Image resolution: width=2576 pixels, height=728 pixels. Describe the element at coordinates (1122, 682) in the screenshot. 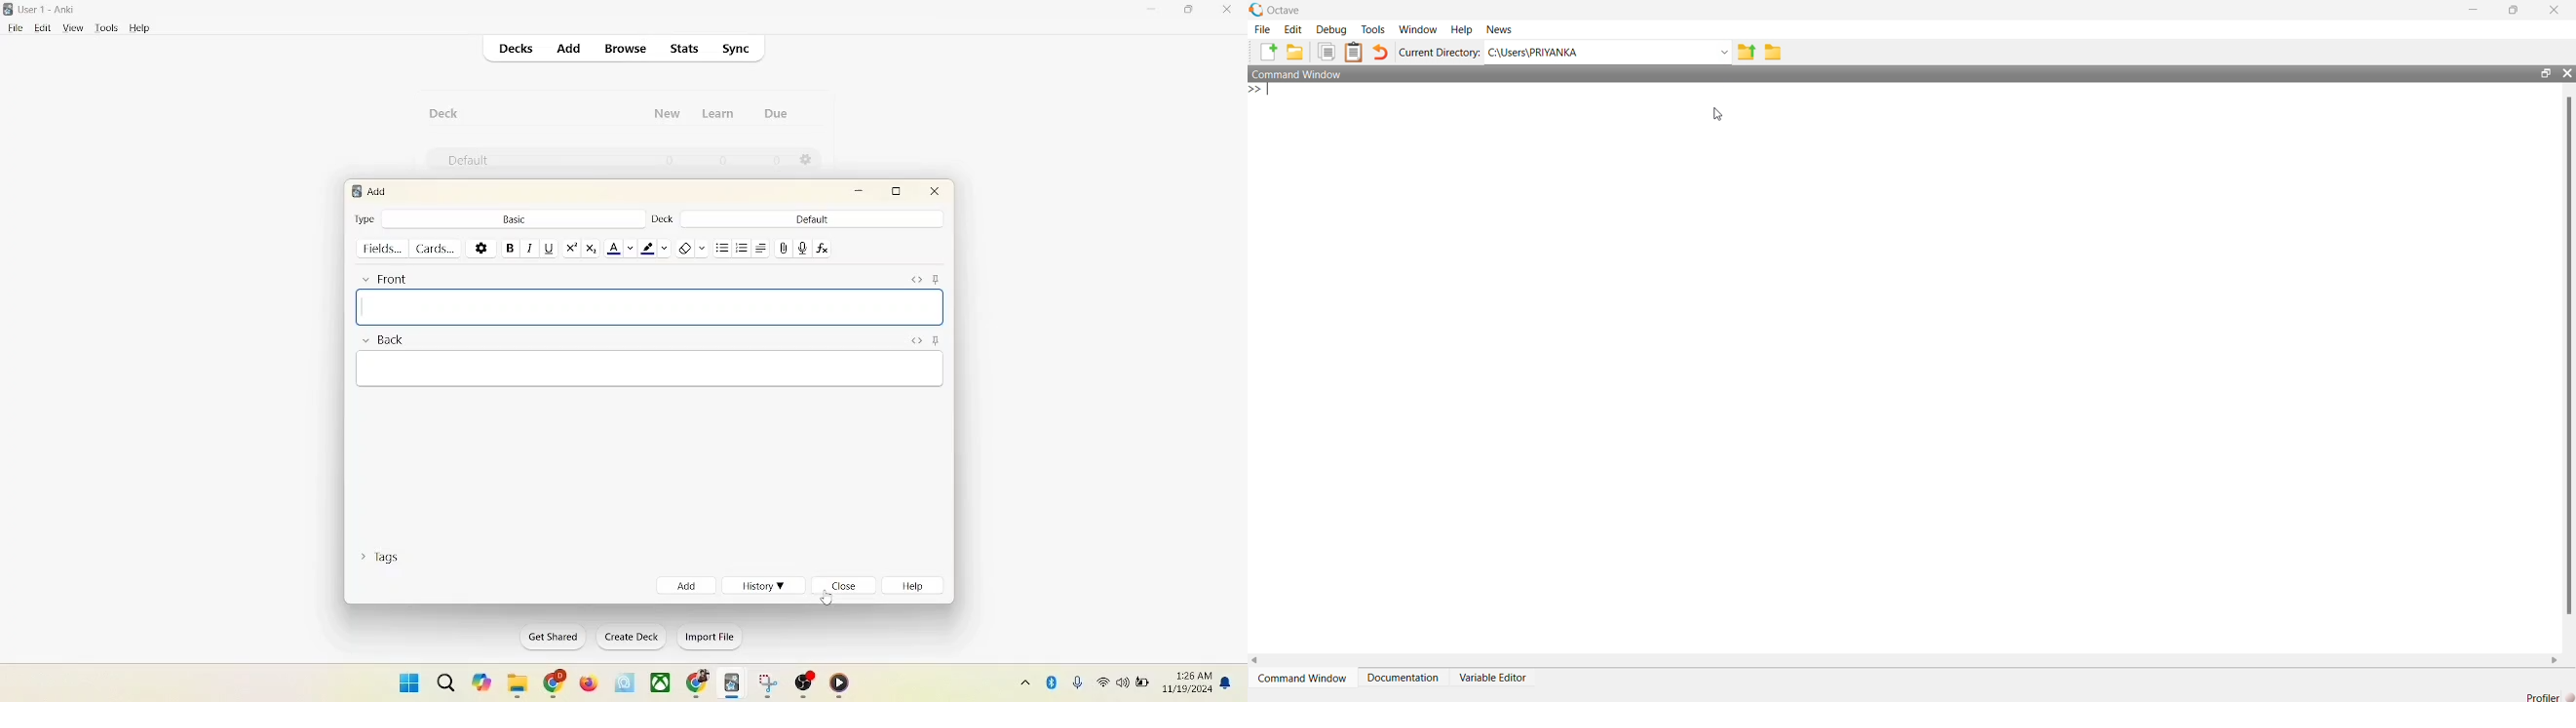

I see `speaker` at that location.